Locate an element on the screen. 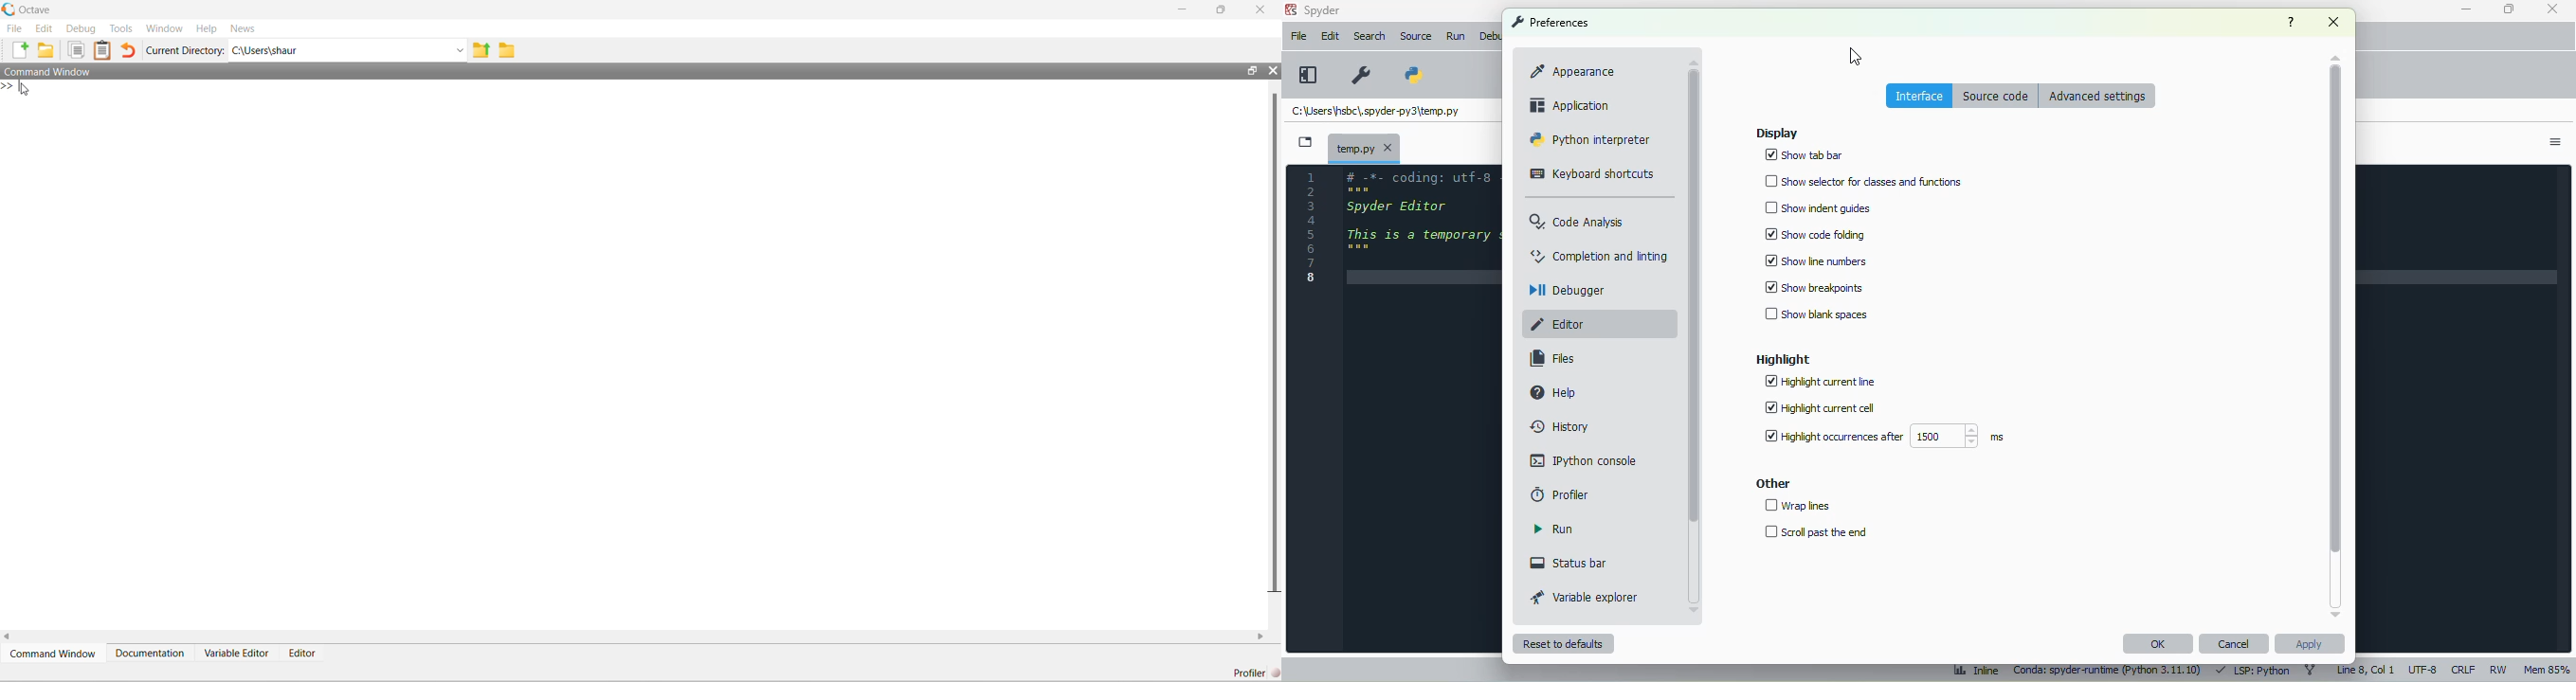 This screenshot has width=2576, height=700. new line is located at coordinates (11, 86).